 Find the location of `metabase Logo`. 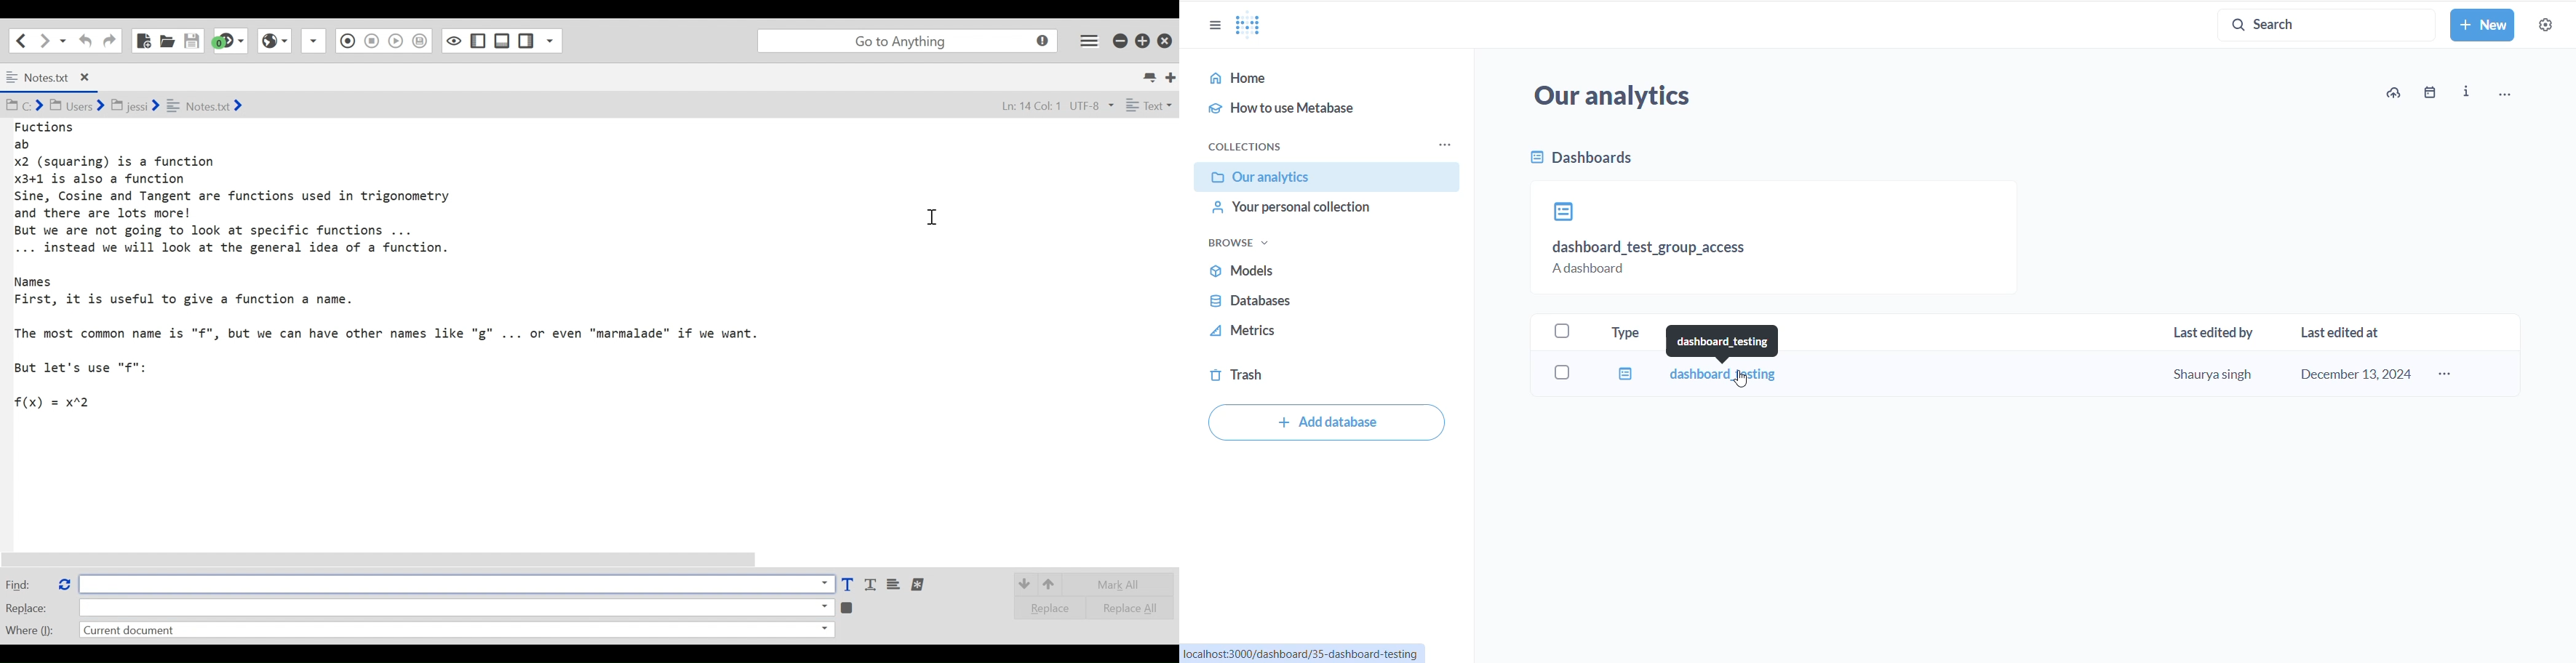

metabase Logo is located at coordinates (1248, 26).